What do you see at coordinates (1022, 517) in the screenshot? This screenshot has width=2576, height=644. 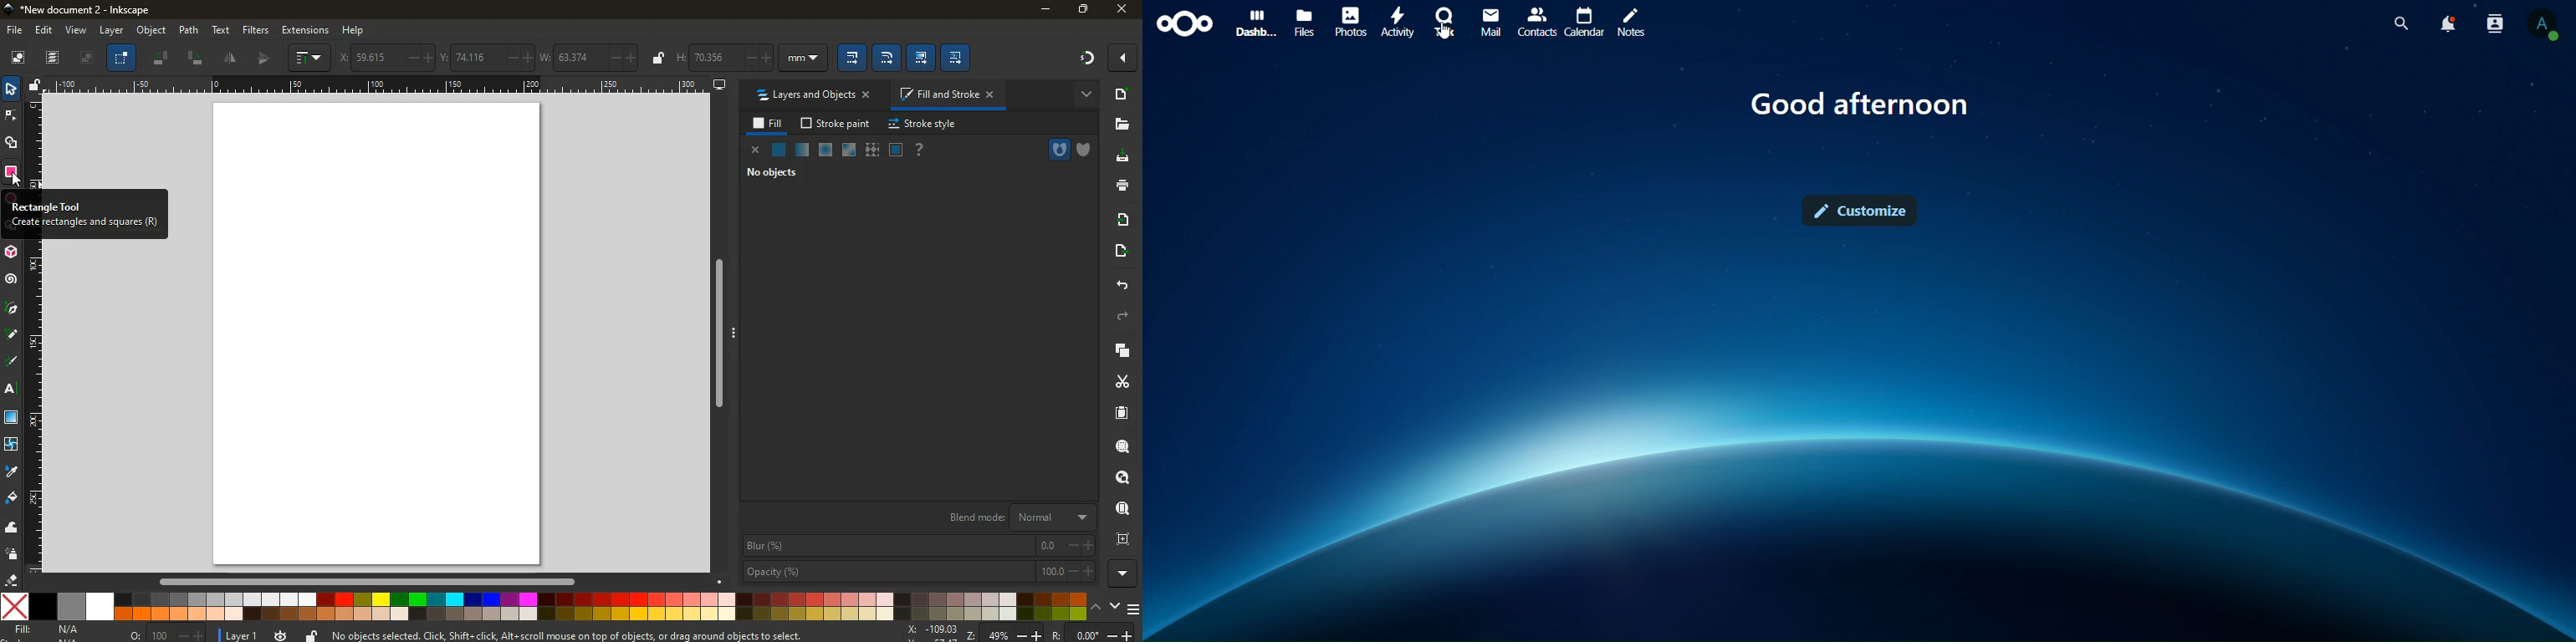 I see `blend mode` at bounding box center [1022, 517].